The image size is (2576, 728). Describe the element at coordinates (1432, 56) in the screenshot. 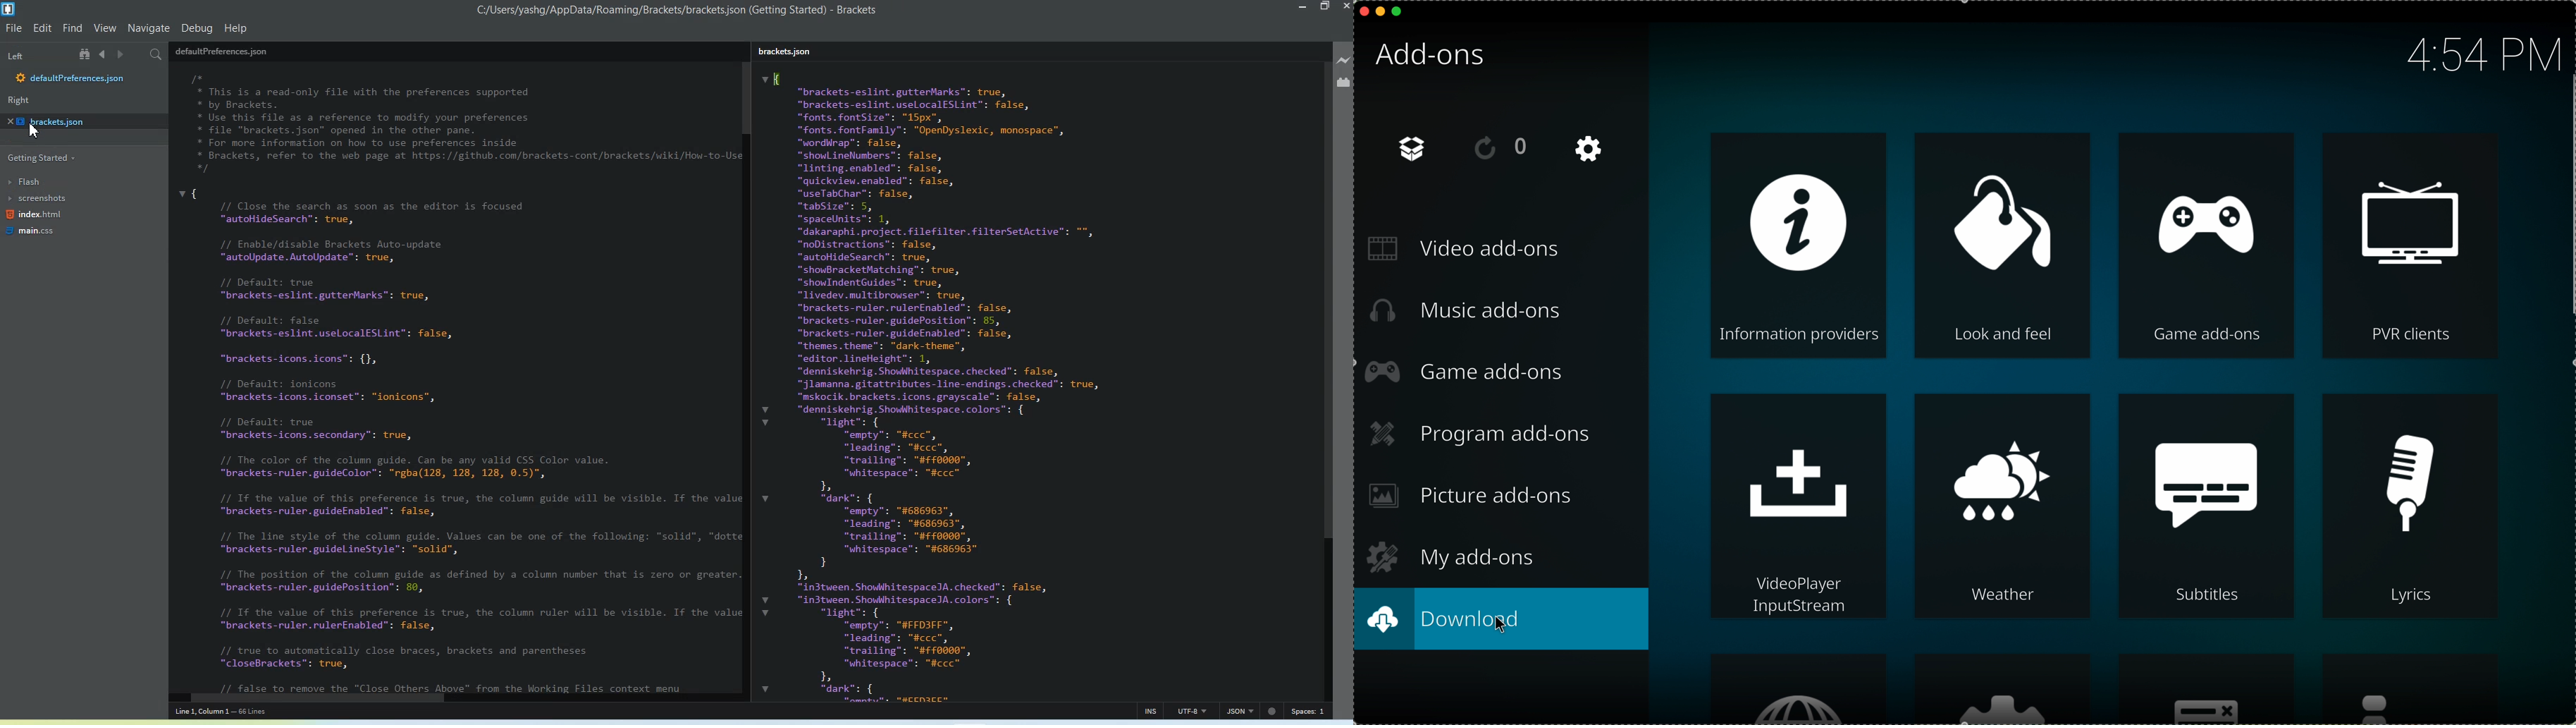

I see `add-ons` at that location.